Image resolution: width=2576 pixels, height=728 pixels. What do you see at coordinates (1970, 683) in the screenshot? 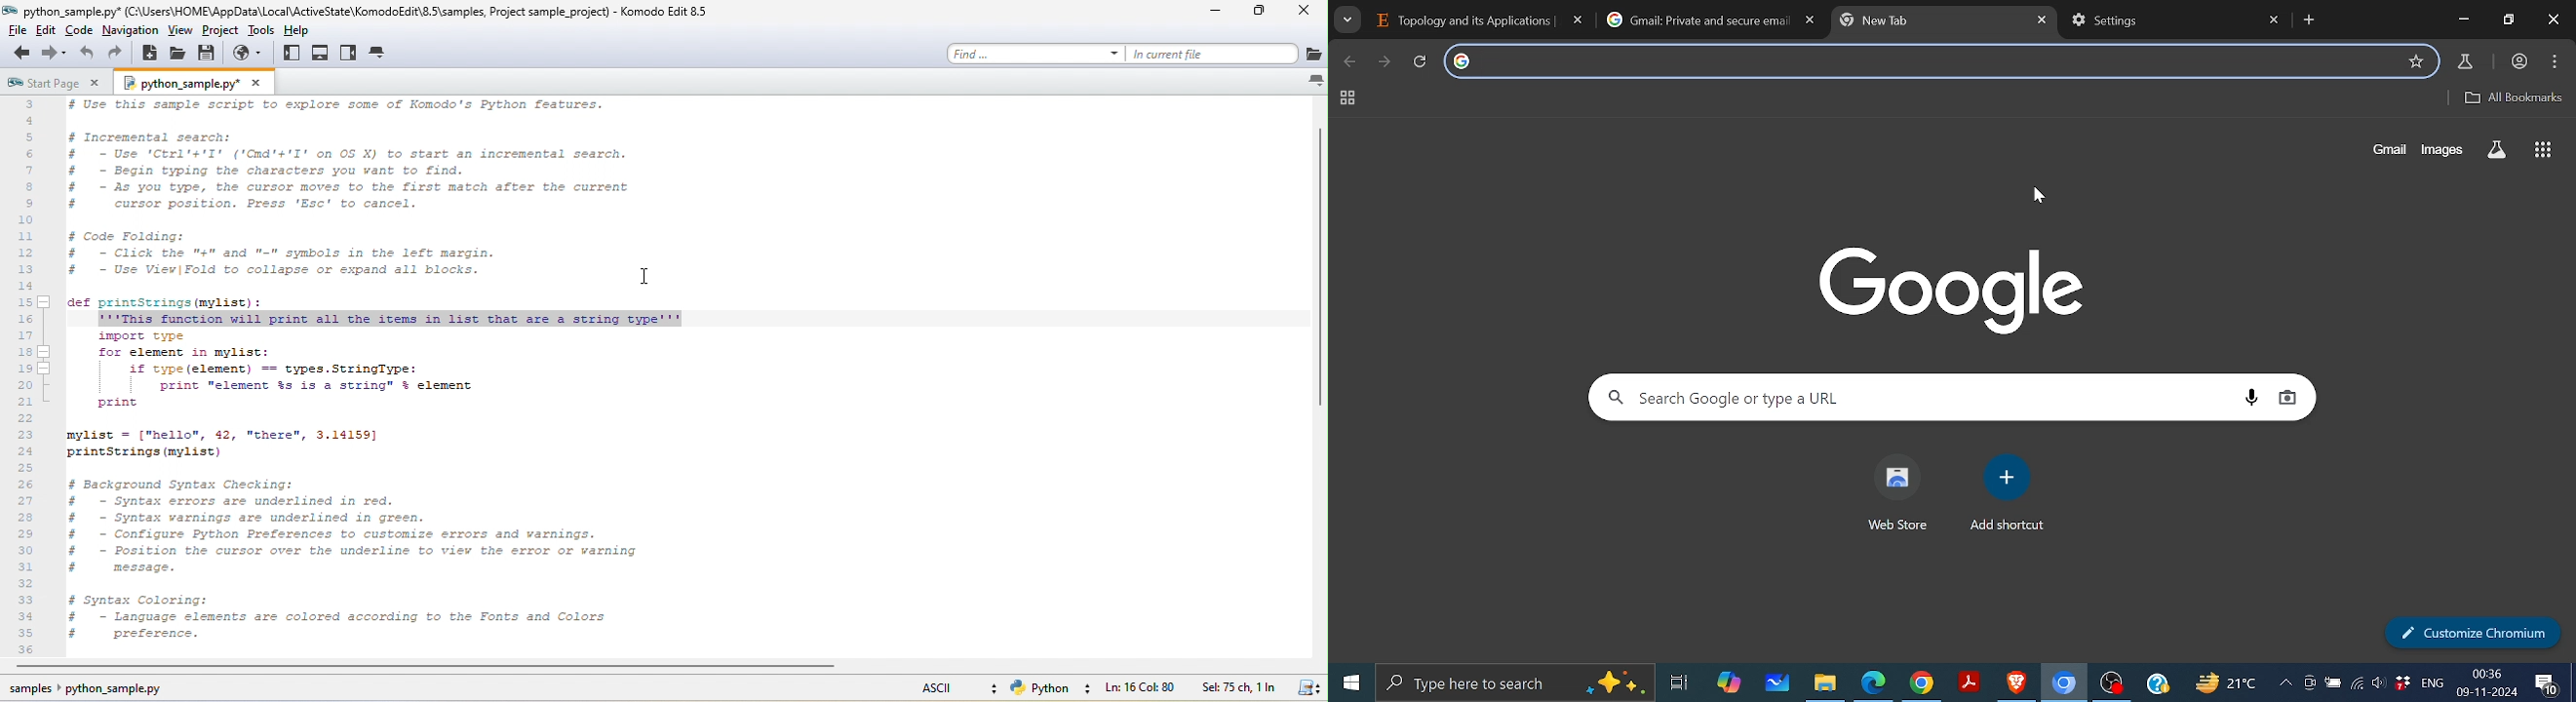
I see `adobe reader` at bounding box center [1970, 683].